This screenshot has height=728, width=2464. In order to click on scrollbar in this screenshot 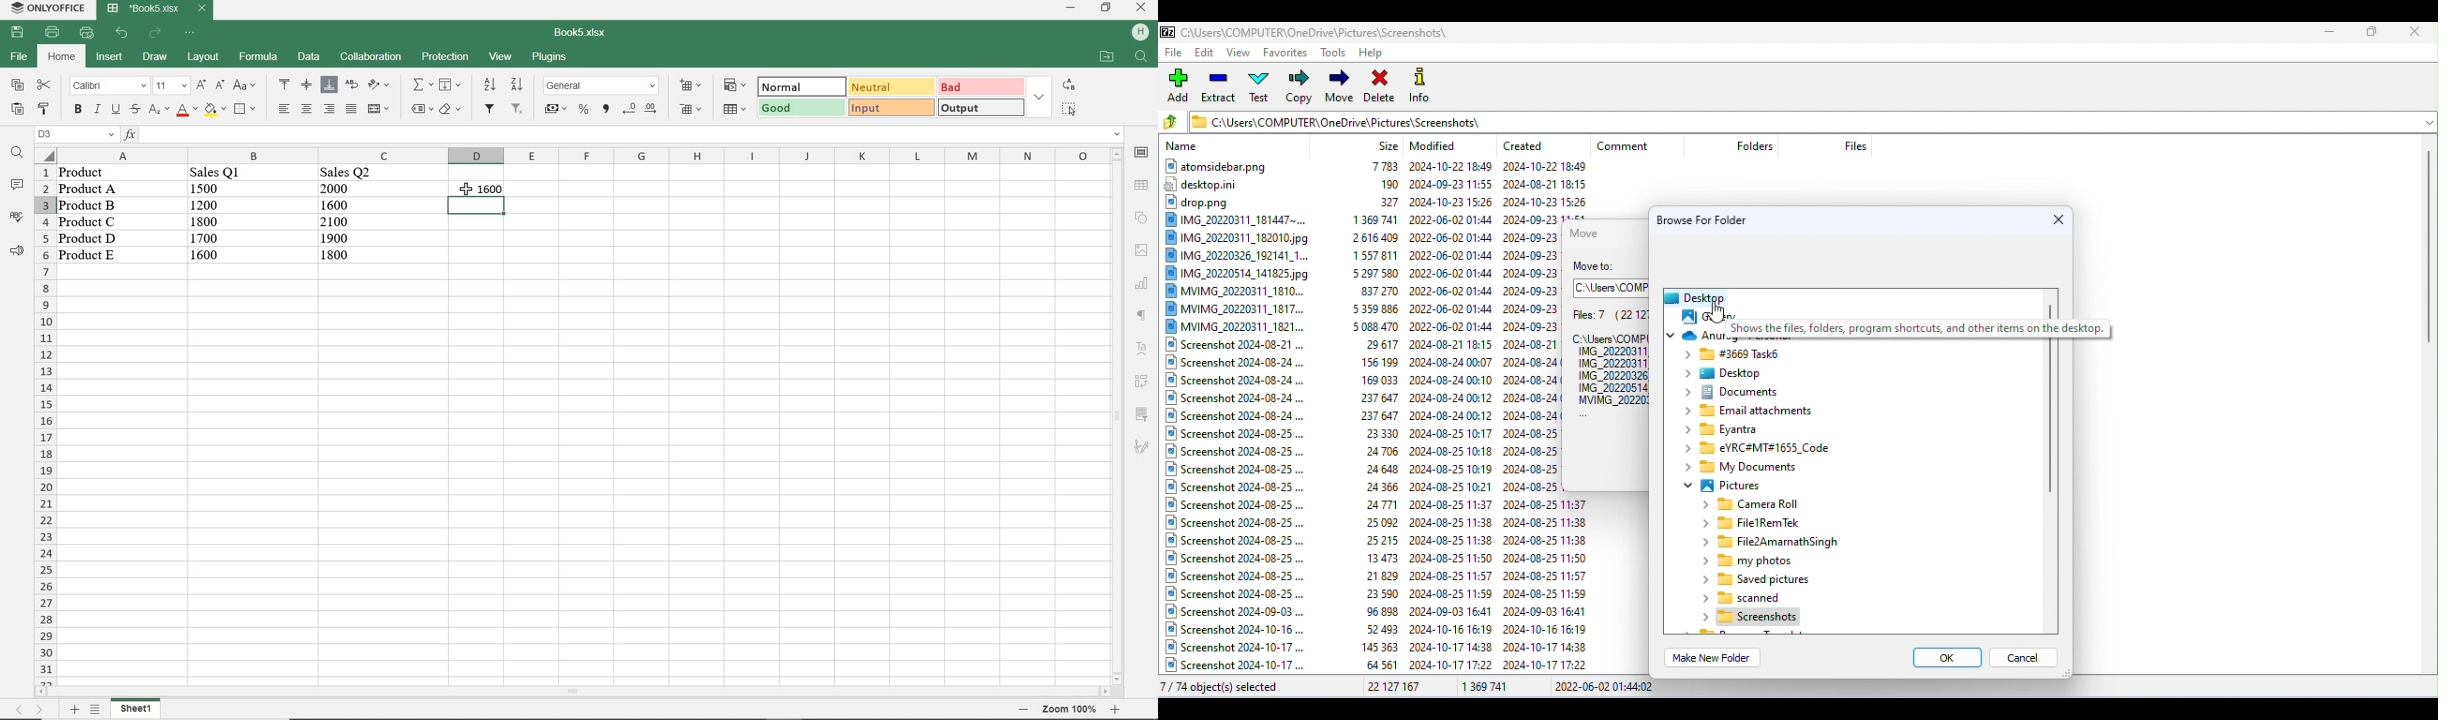, I will do `click(573, 692)`.